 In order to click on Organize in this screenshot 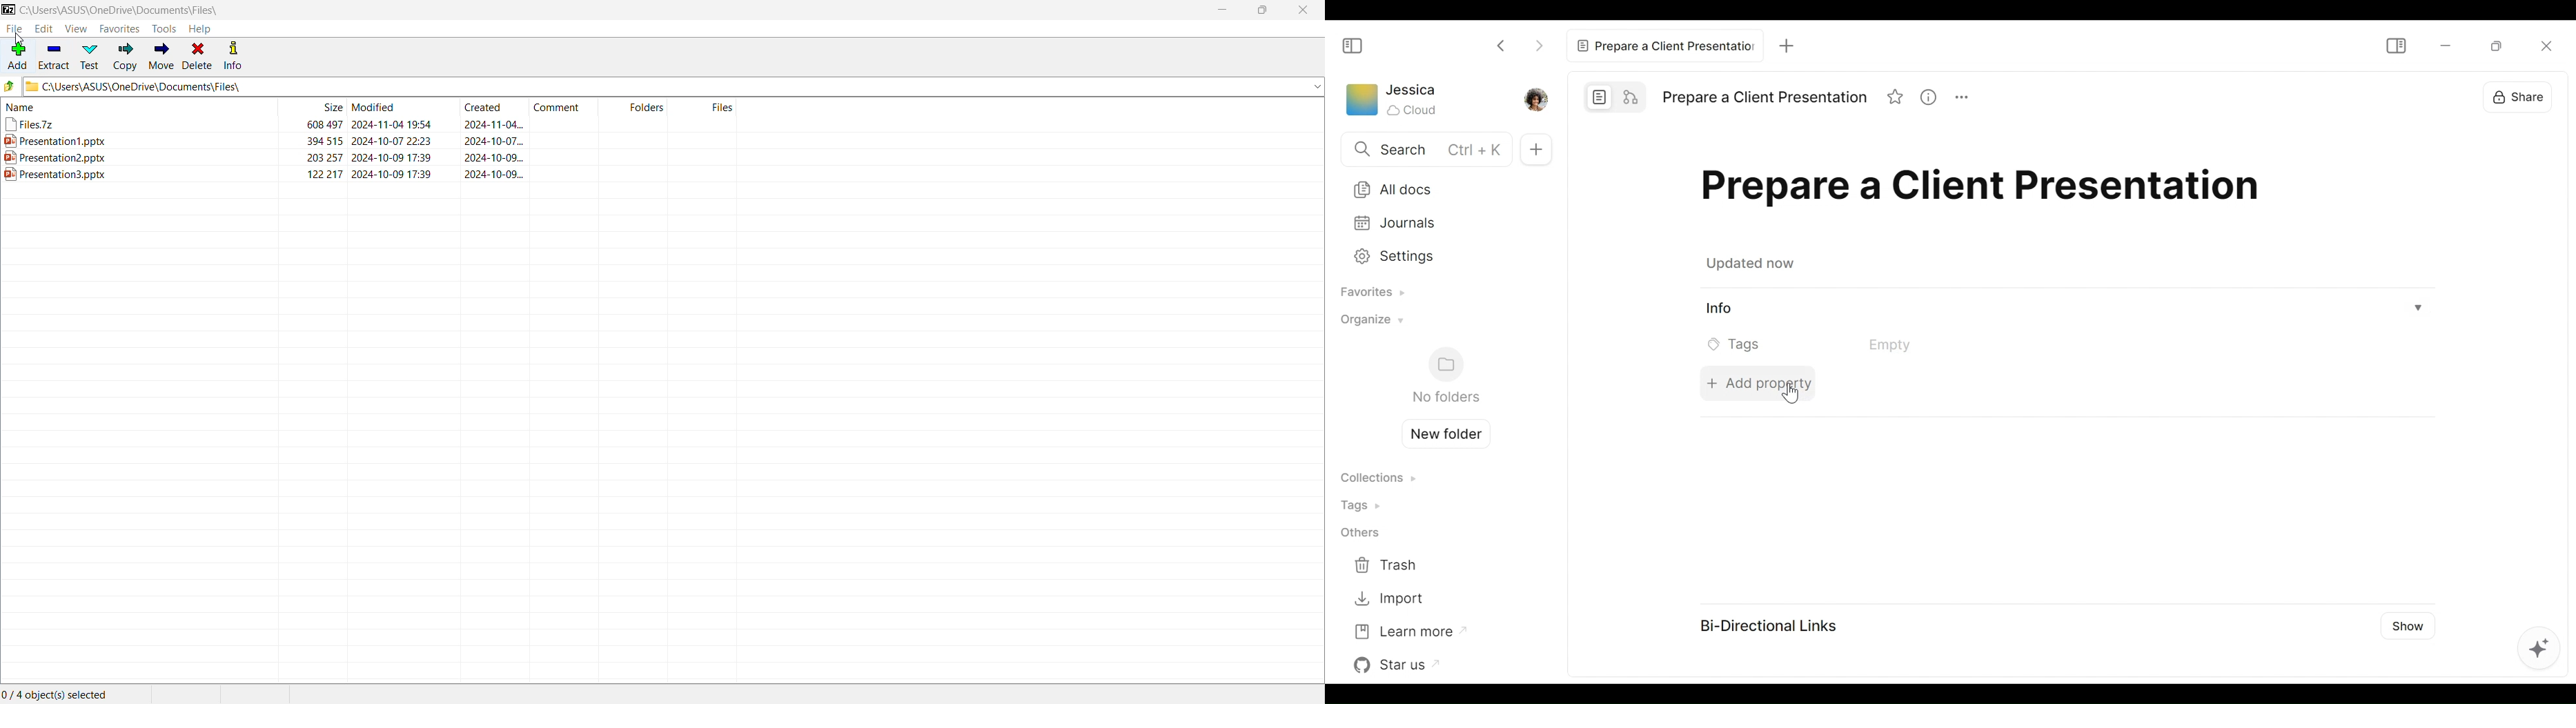, I will do `click(1369, 323)`.